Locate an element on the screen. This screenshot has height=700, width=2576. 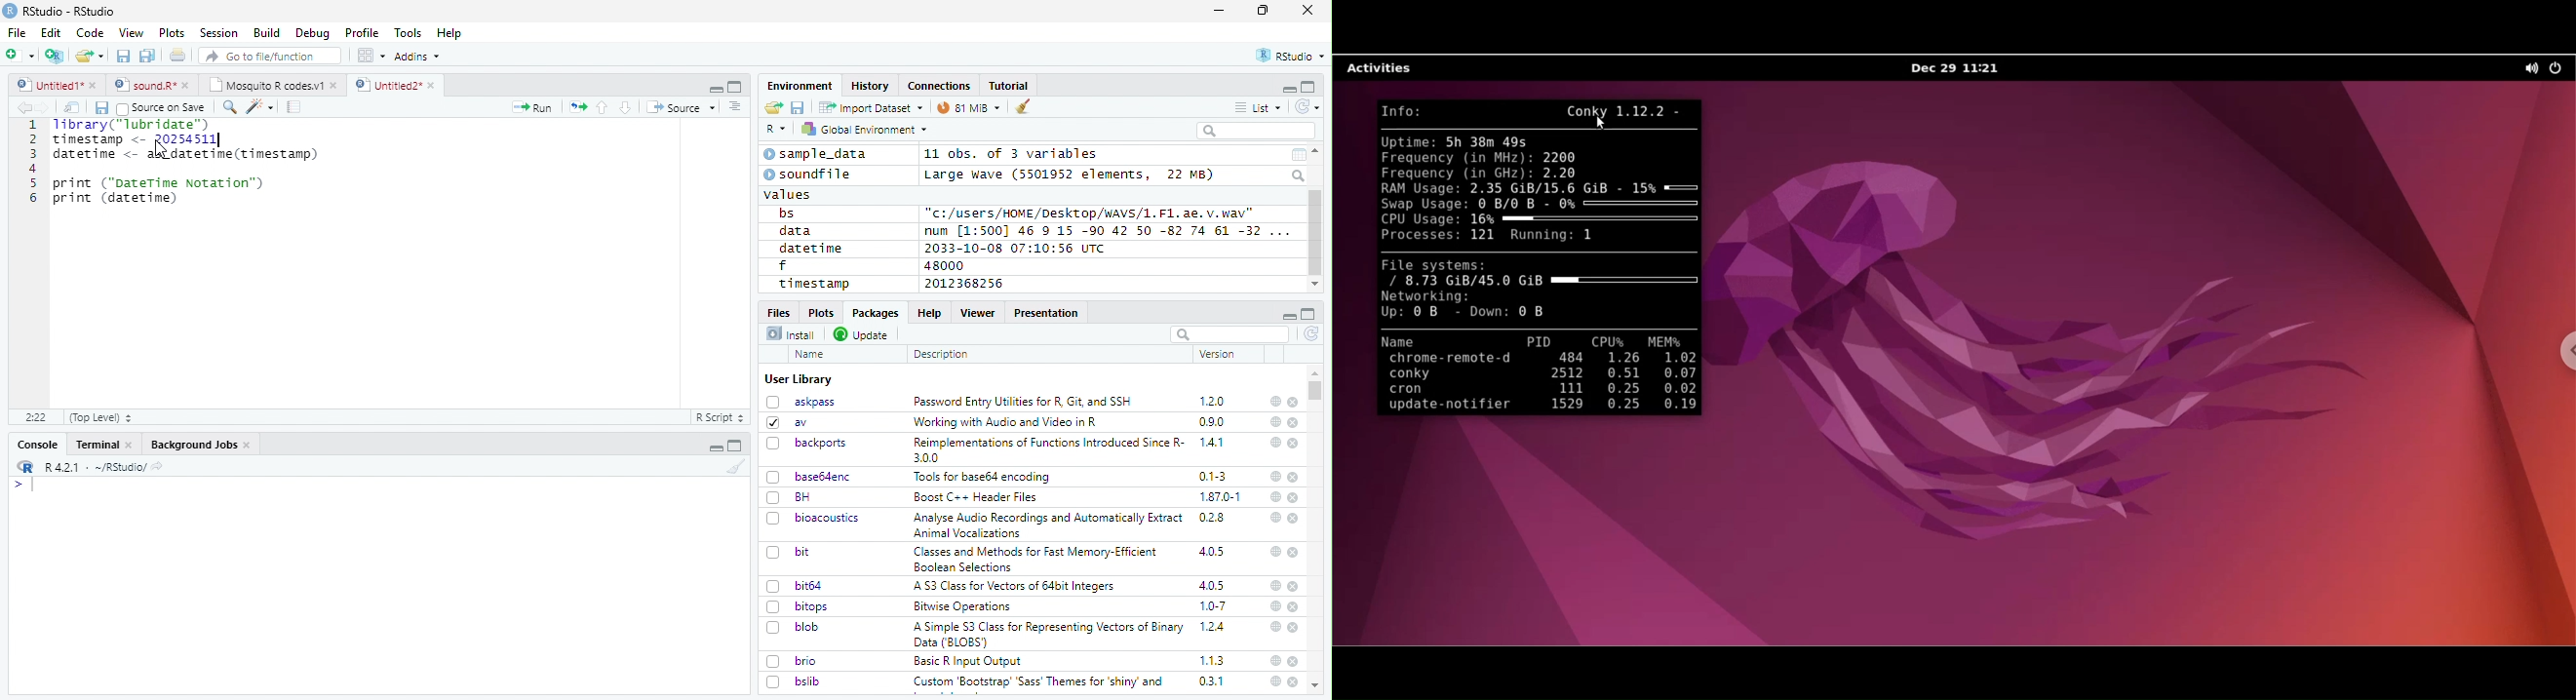
close is located at coordinates (1293, 681).